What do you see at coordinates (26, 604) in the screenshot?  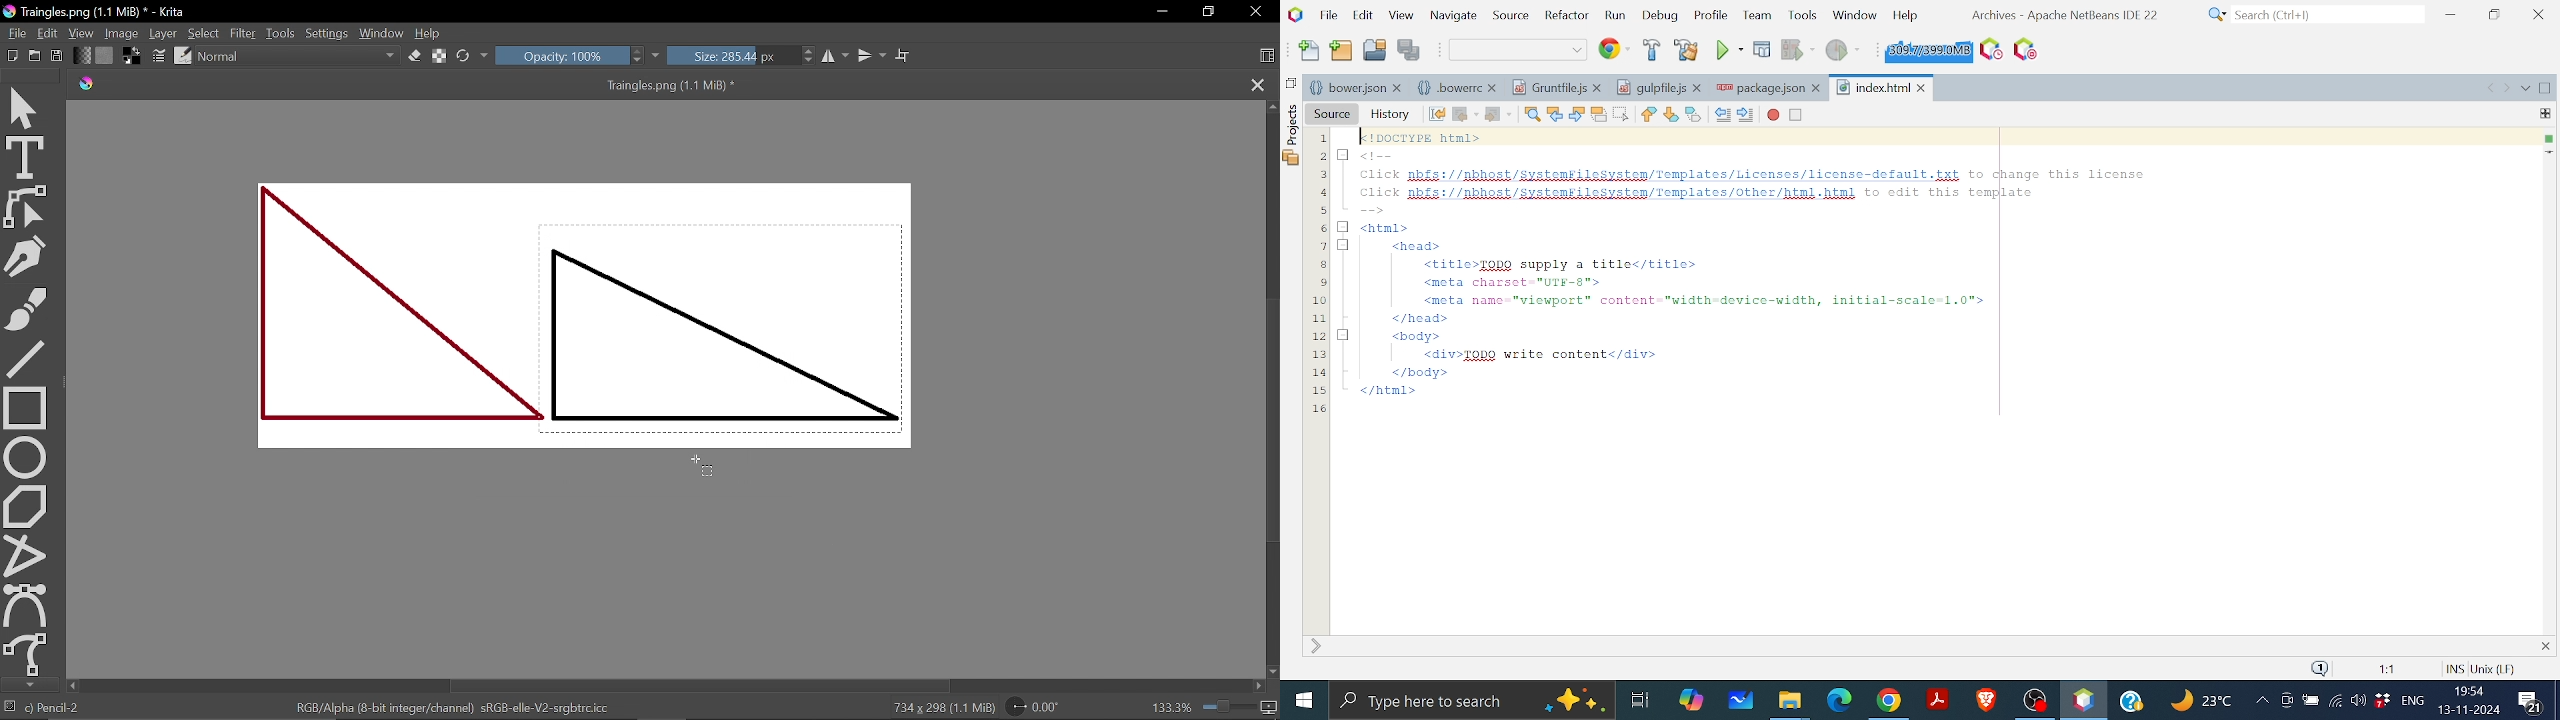 I see `Bezier curve tool` at bounding box center [26, 604].